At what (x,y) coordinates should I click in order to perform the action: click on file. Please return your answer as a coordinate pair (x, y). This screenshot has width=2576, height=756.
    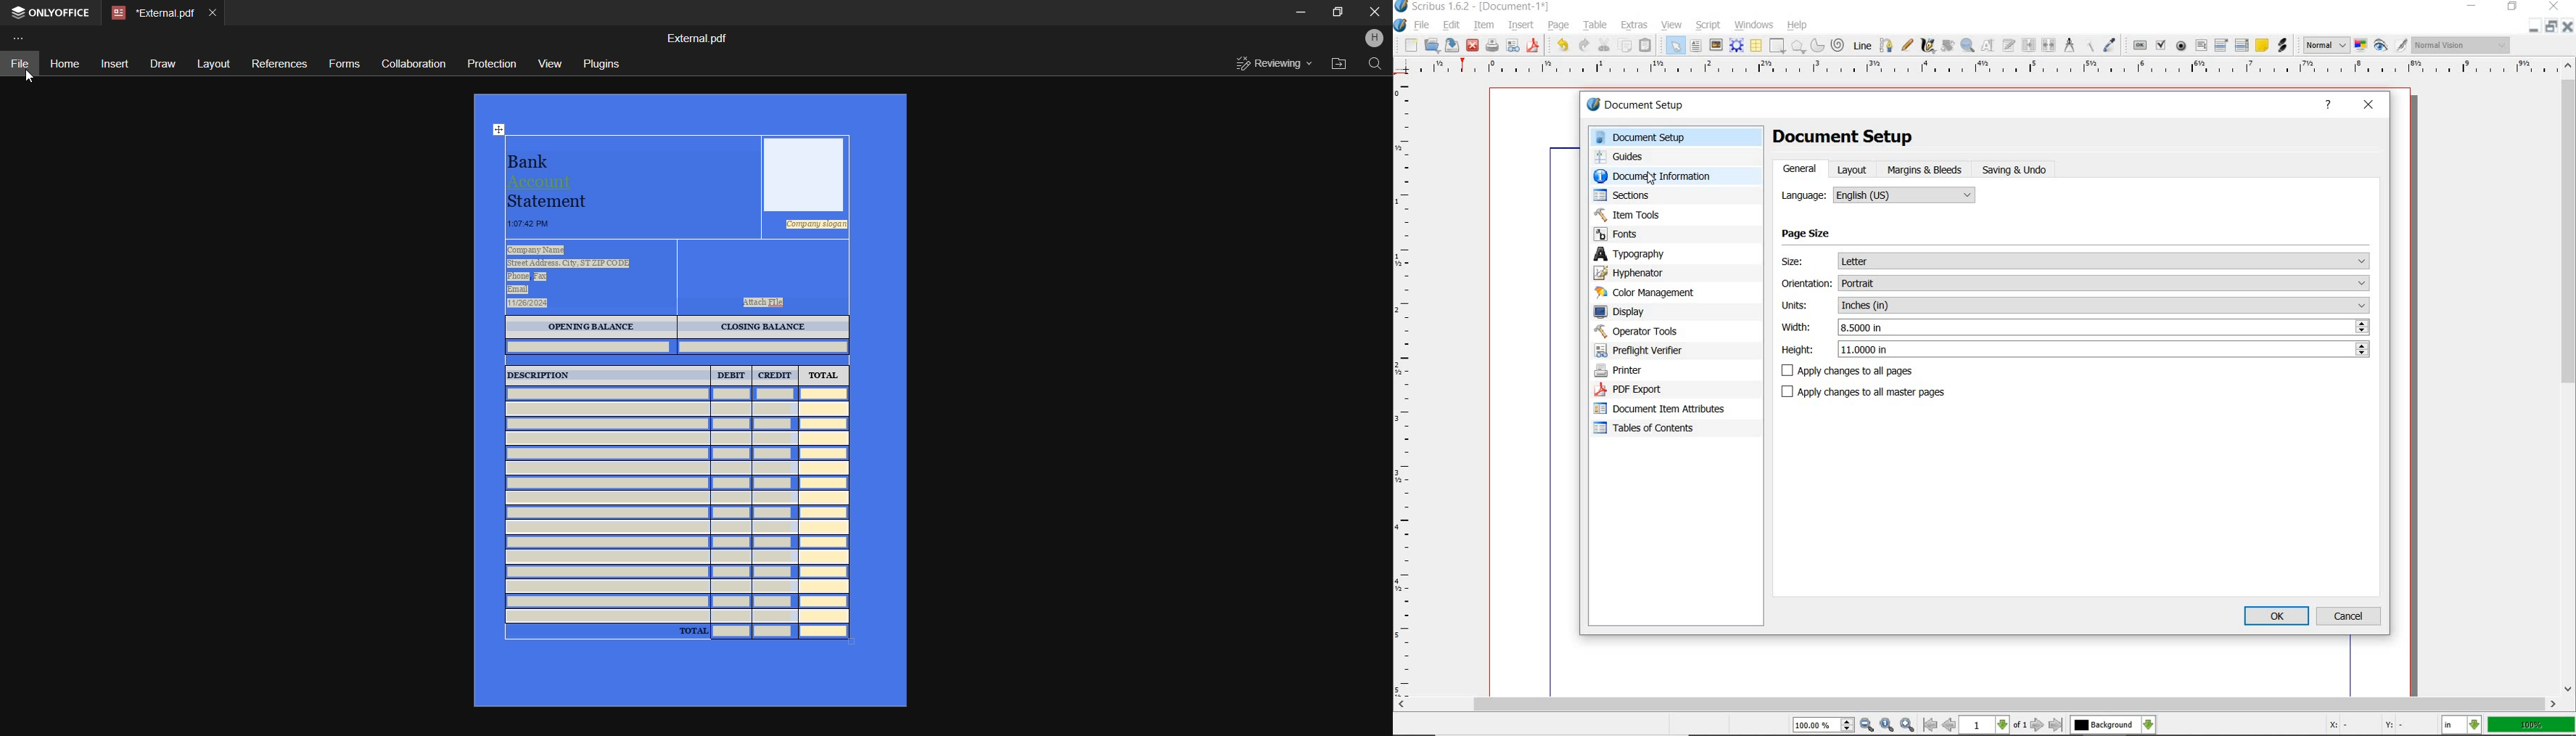
    Looking at the image, I should click on (1422, 24).